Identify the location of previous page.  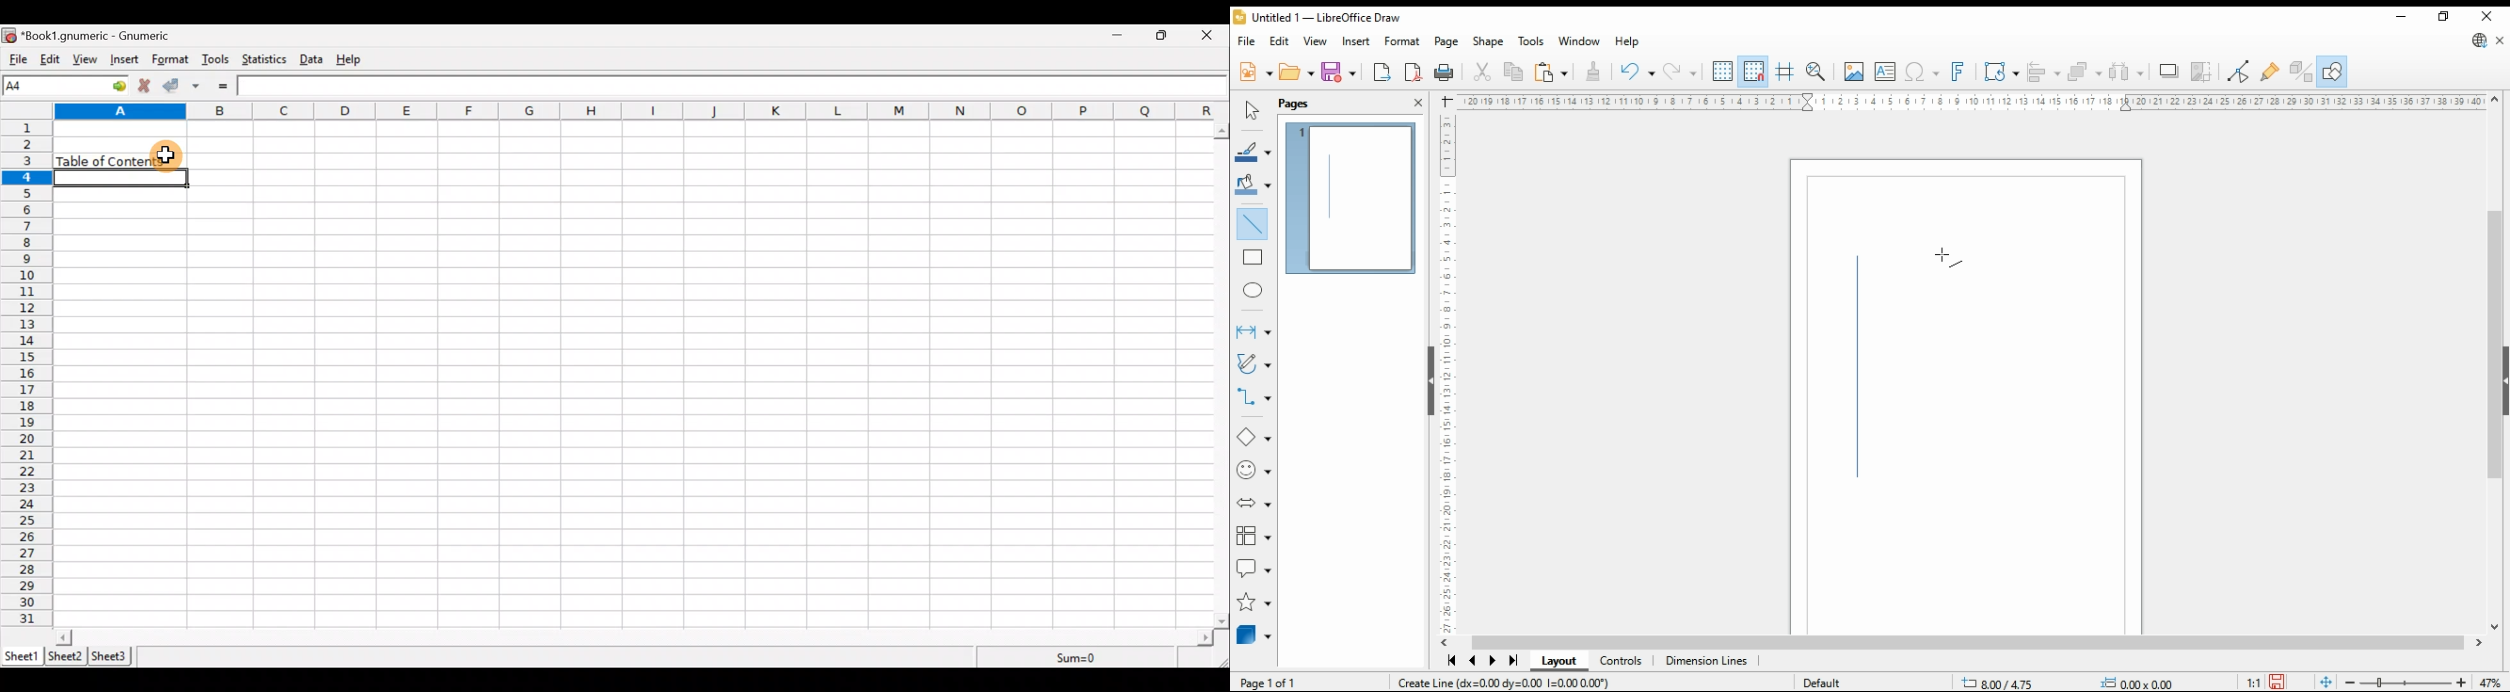
(1474, 662).